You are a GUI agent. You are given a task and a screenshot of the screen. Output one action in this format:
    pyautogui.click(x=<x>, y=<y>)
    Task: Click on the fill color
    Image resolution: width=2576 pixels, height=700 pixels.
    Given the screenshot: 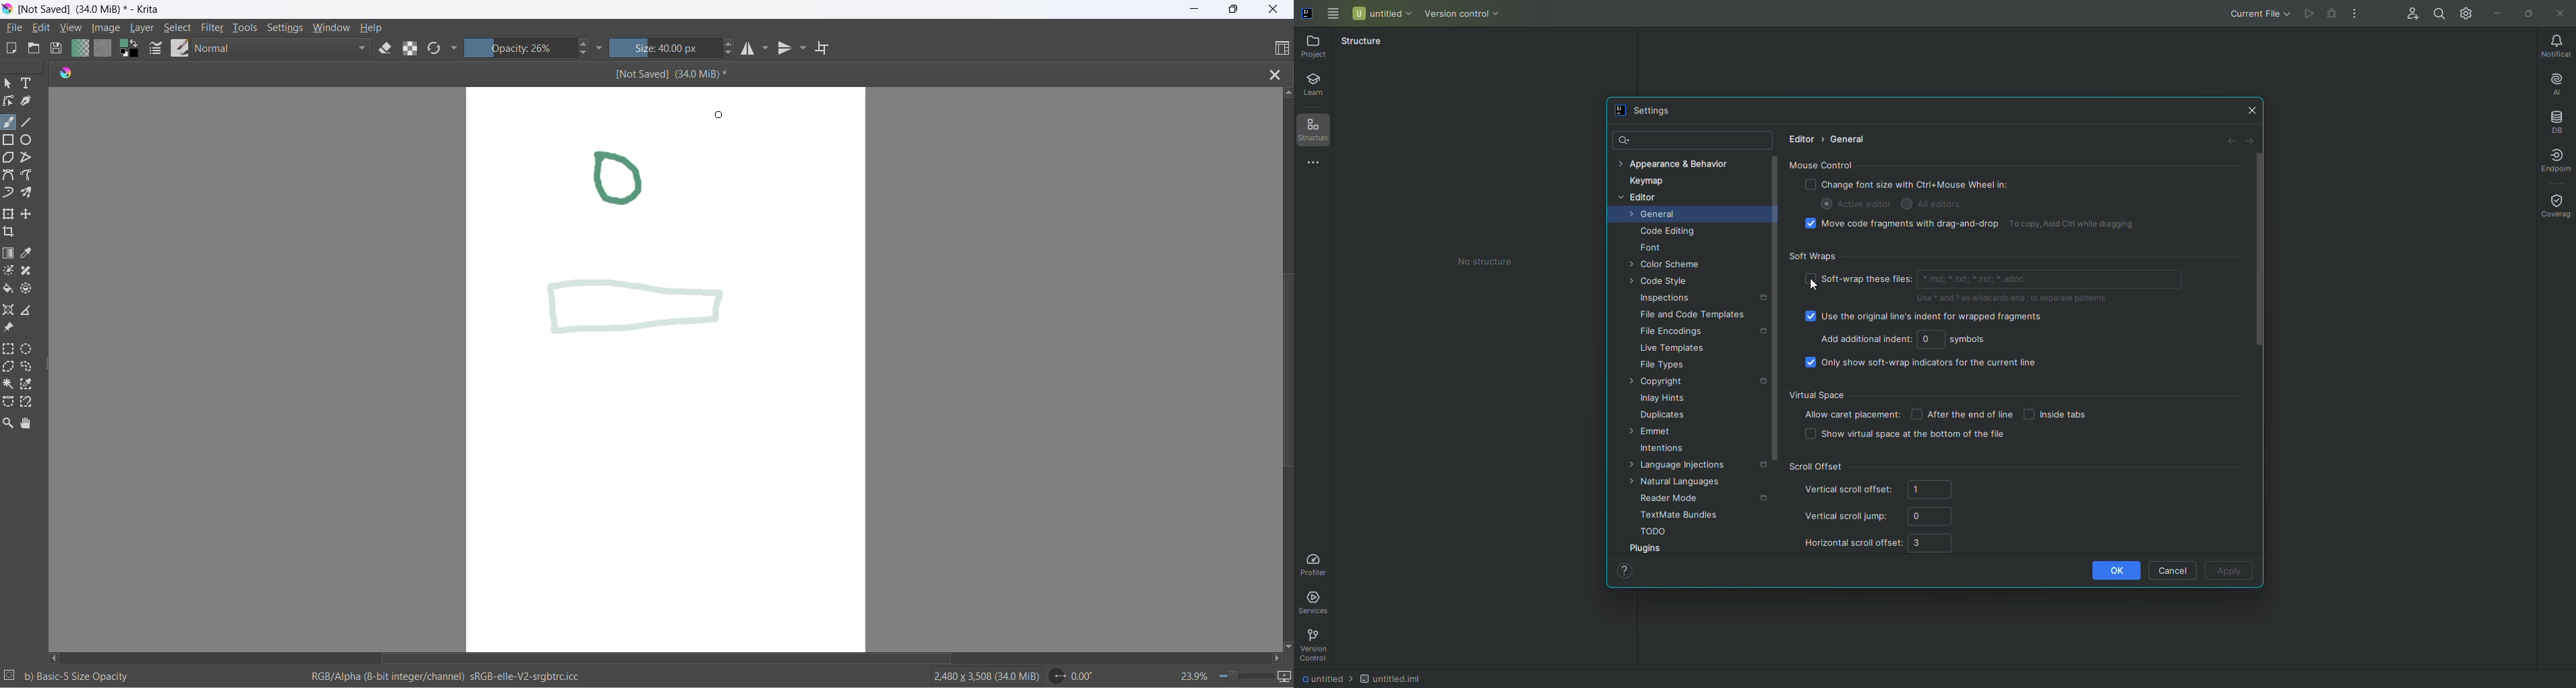 What is the action you would take?
    pyautogui.click(x=10, y=291)
    